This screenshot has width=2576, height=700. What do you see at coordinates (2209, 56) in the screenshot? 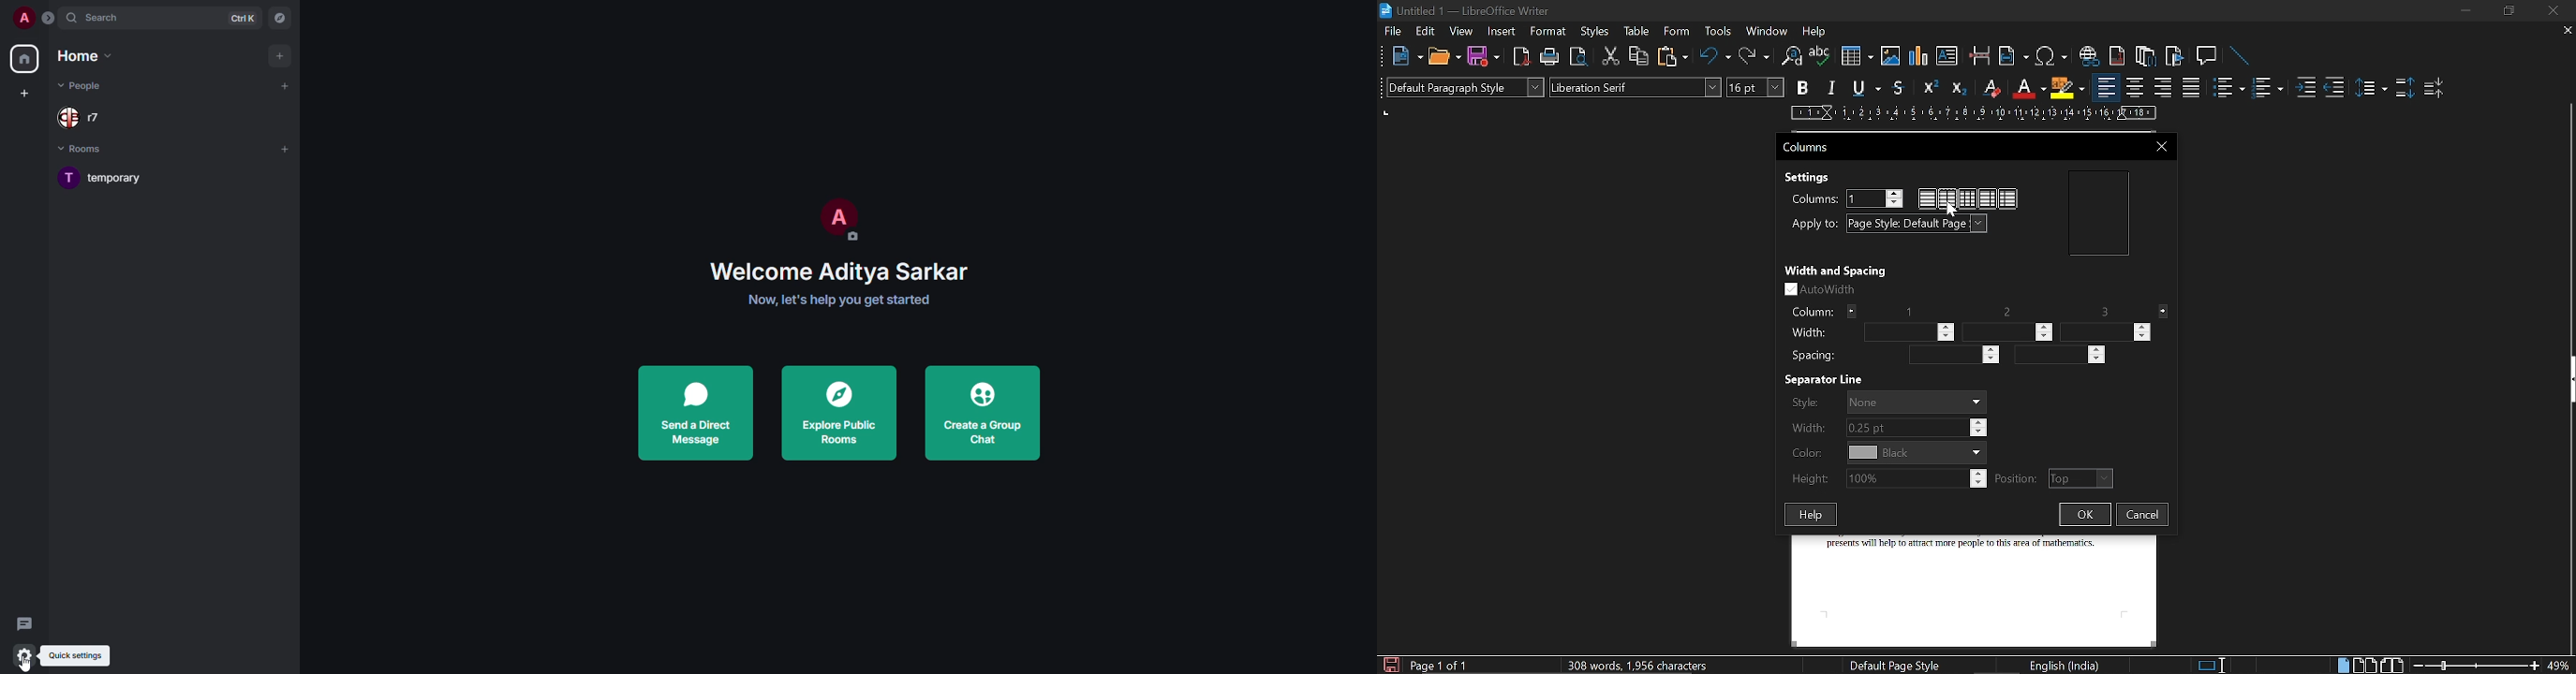
I see `Insert comment` at bounding box center [2209, 56].